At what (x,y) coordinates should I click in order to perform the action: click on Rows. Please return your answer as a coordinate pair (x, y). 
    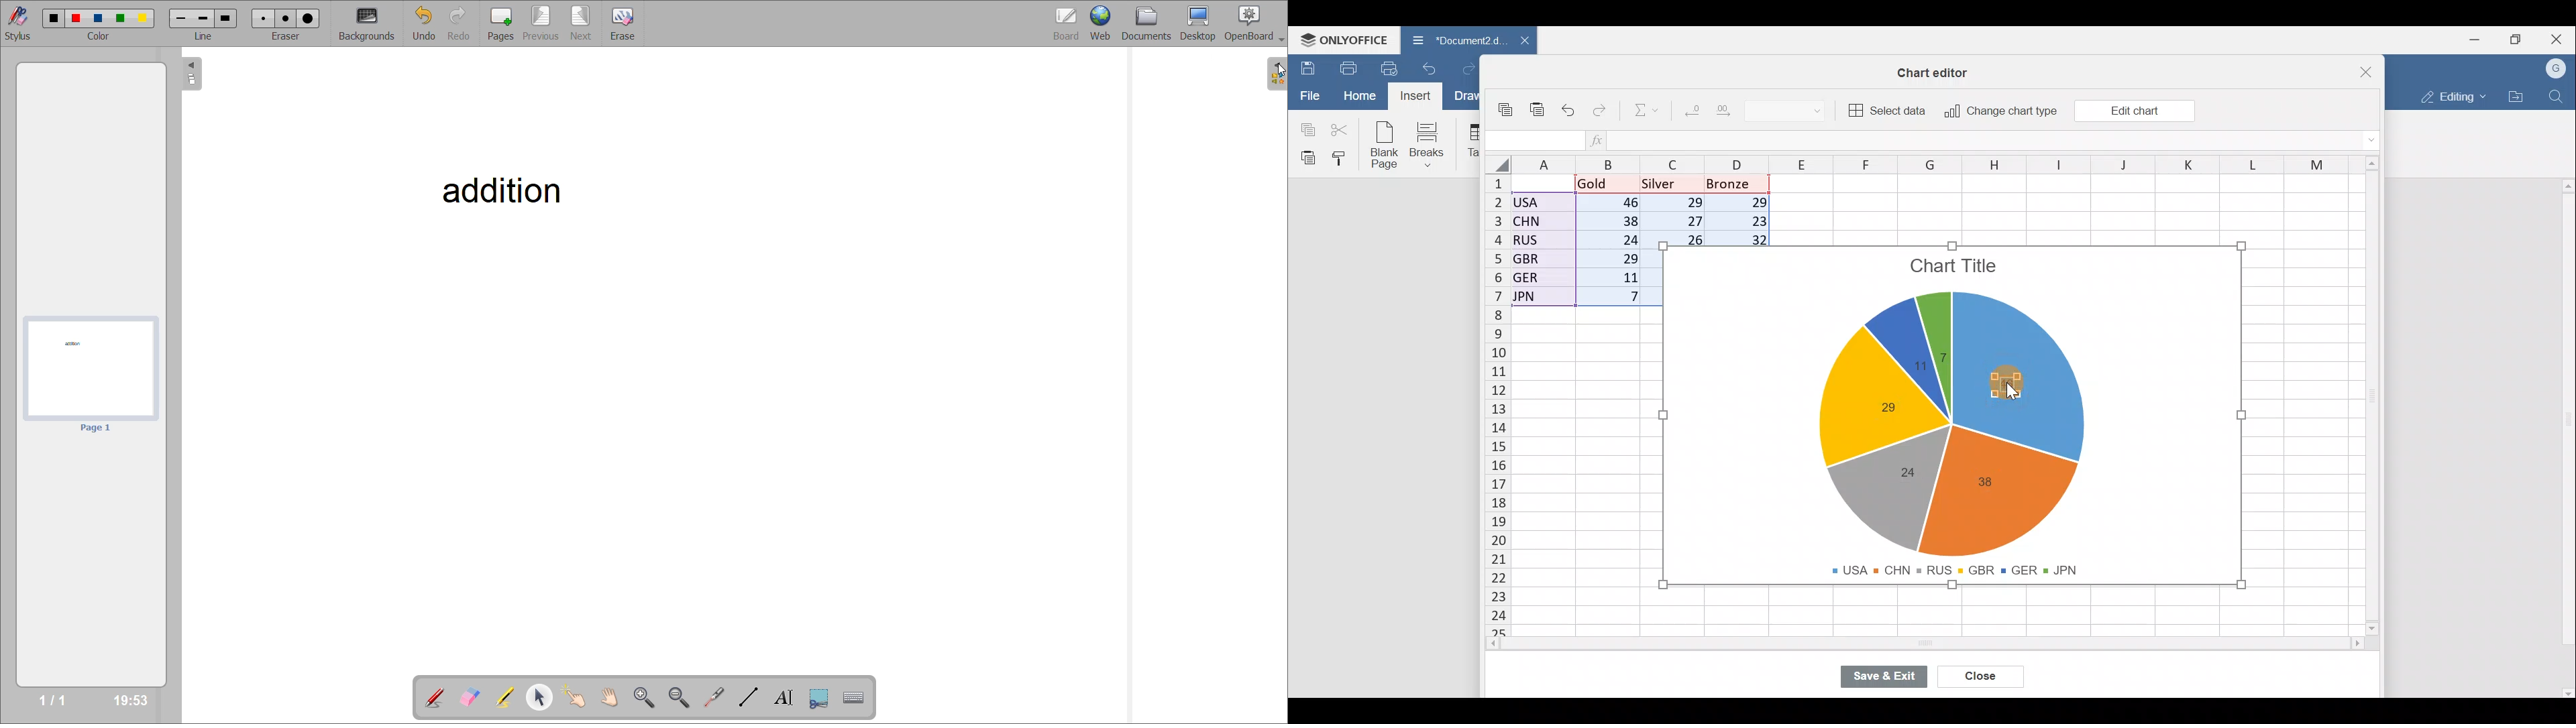
    Looking at the image, I should click on (1498, 397).